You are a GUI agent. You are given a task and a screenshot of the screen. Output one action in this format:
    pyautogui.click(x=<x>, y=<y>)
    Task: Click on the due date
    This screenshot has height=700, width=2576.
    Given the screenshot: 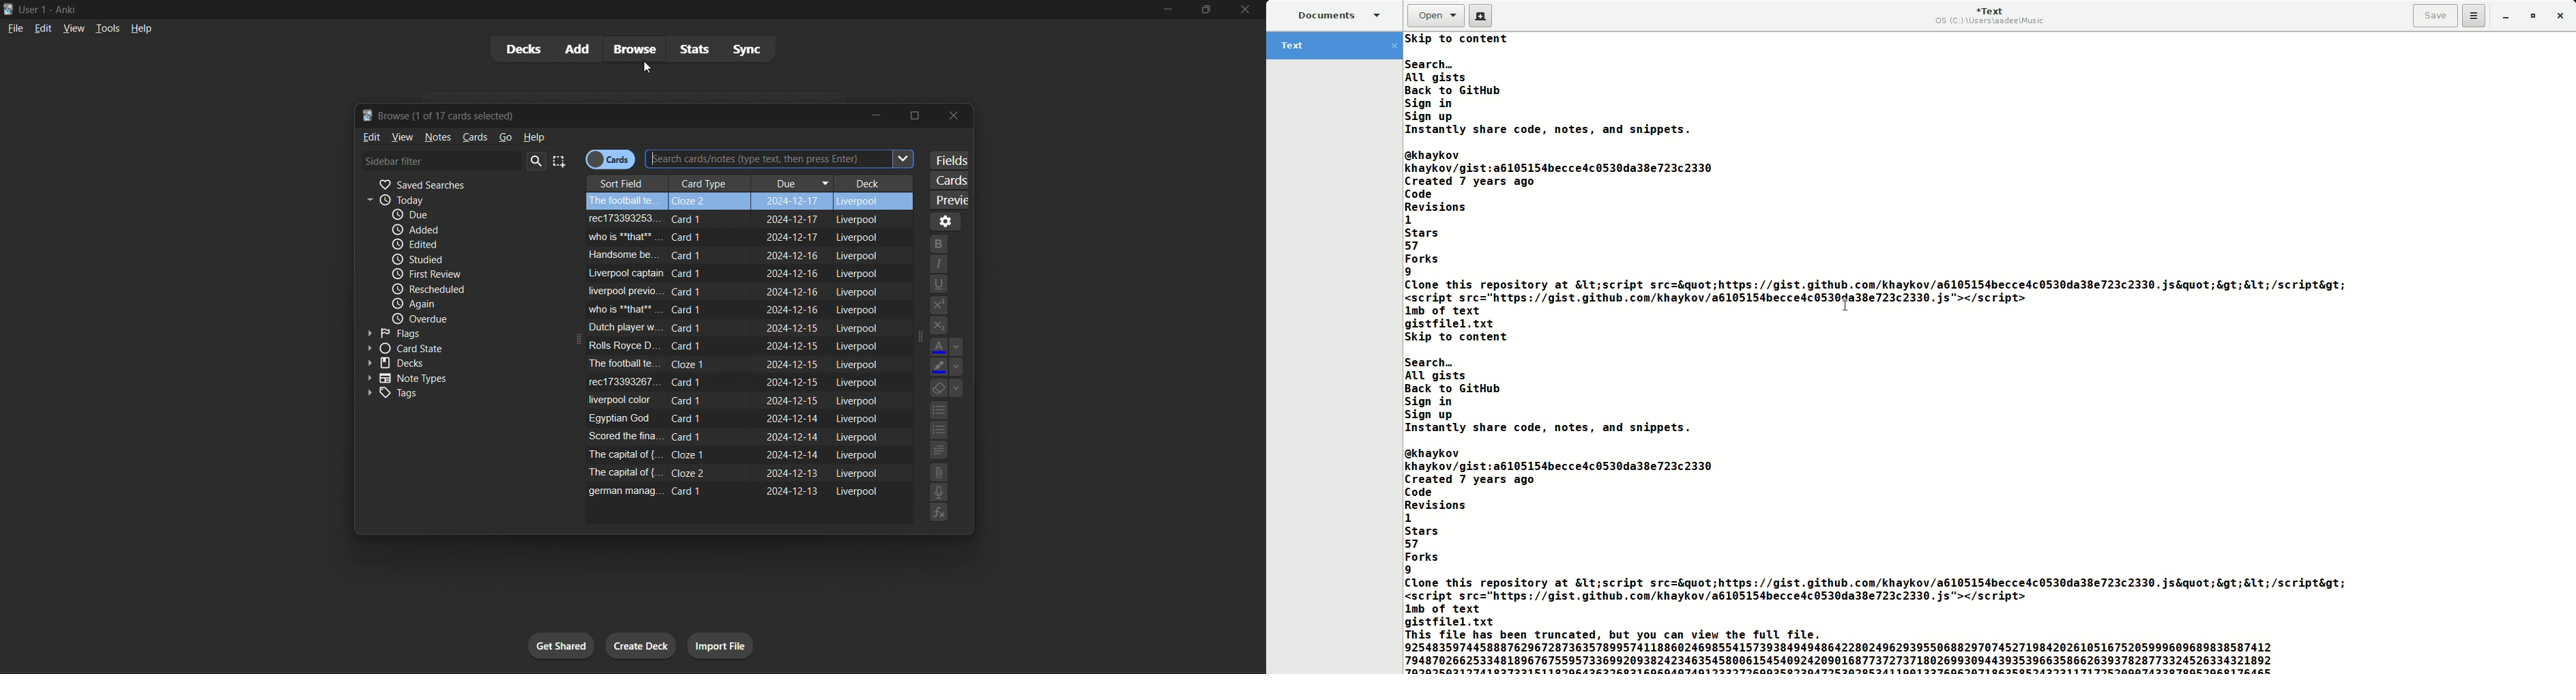 What is the action you would take?
    pyautogui.click(x=795, y=292)
    